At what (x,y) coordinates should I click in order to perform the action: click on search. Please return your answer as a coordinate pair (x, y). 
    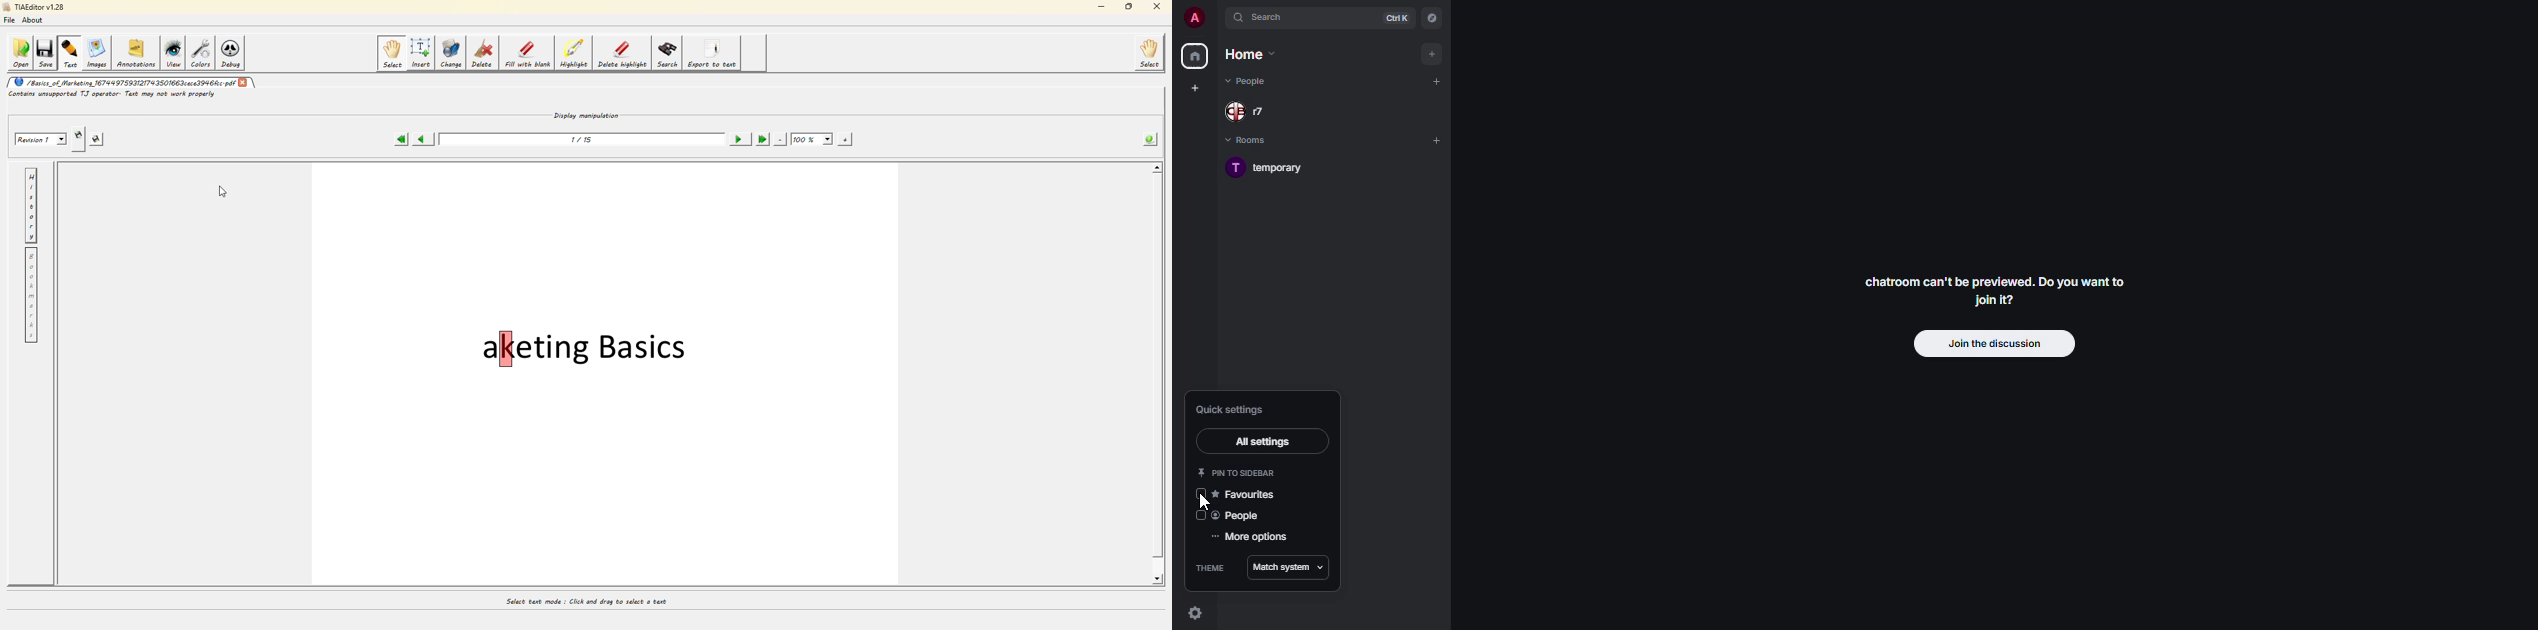
    Looking at the image, I should click on (1264, 19).